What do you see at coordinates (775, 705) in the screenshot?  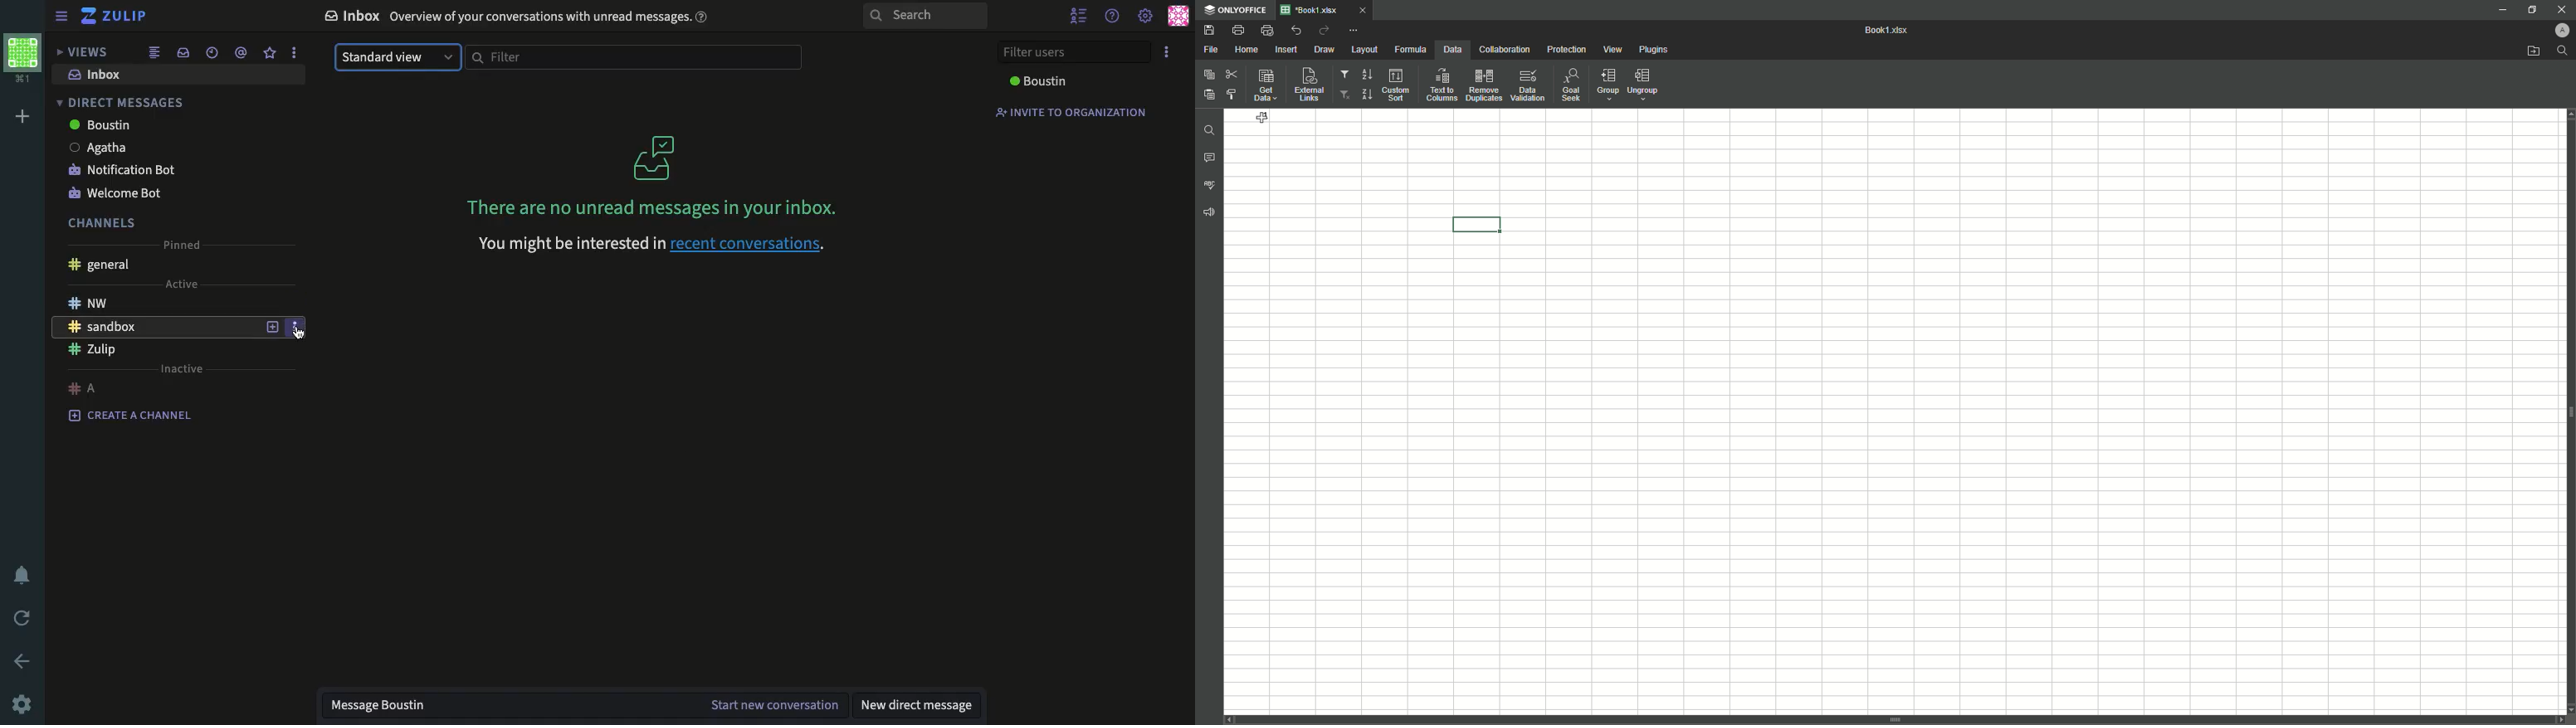 I see `start new conversation` at bounding box center [775, 705].